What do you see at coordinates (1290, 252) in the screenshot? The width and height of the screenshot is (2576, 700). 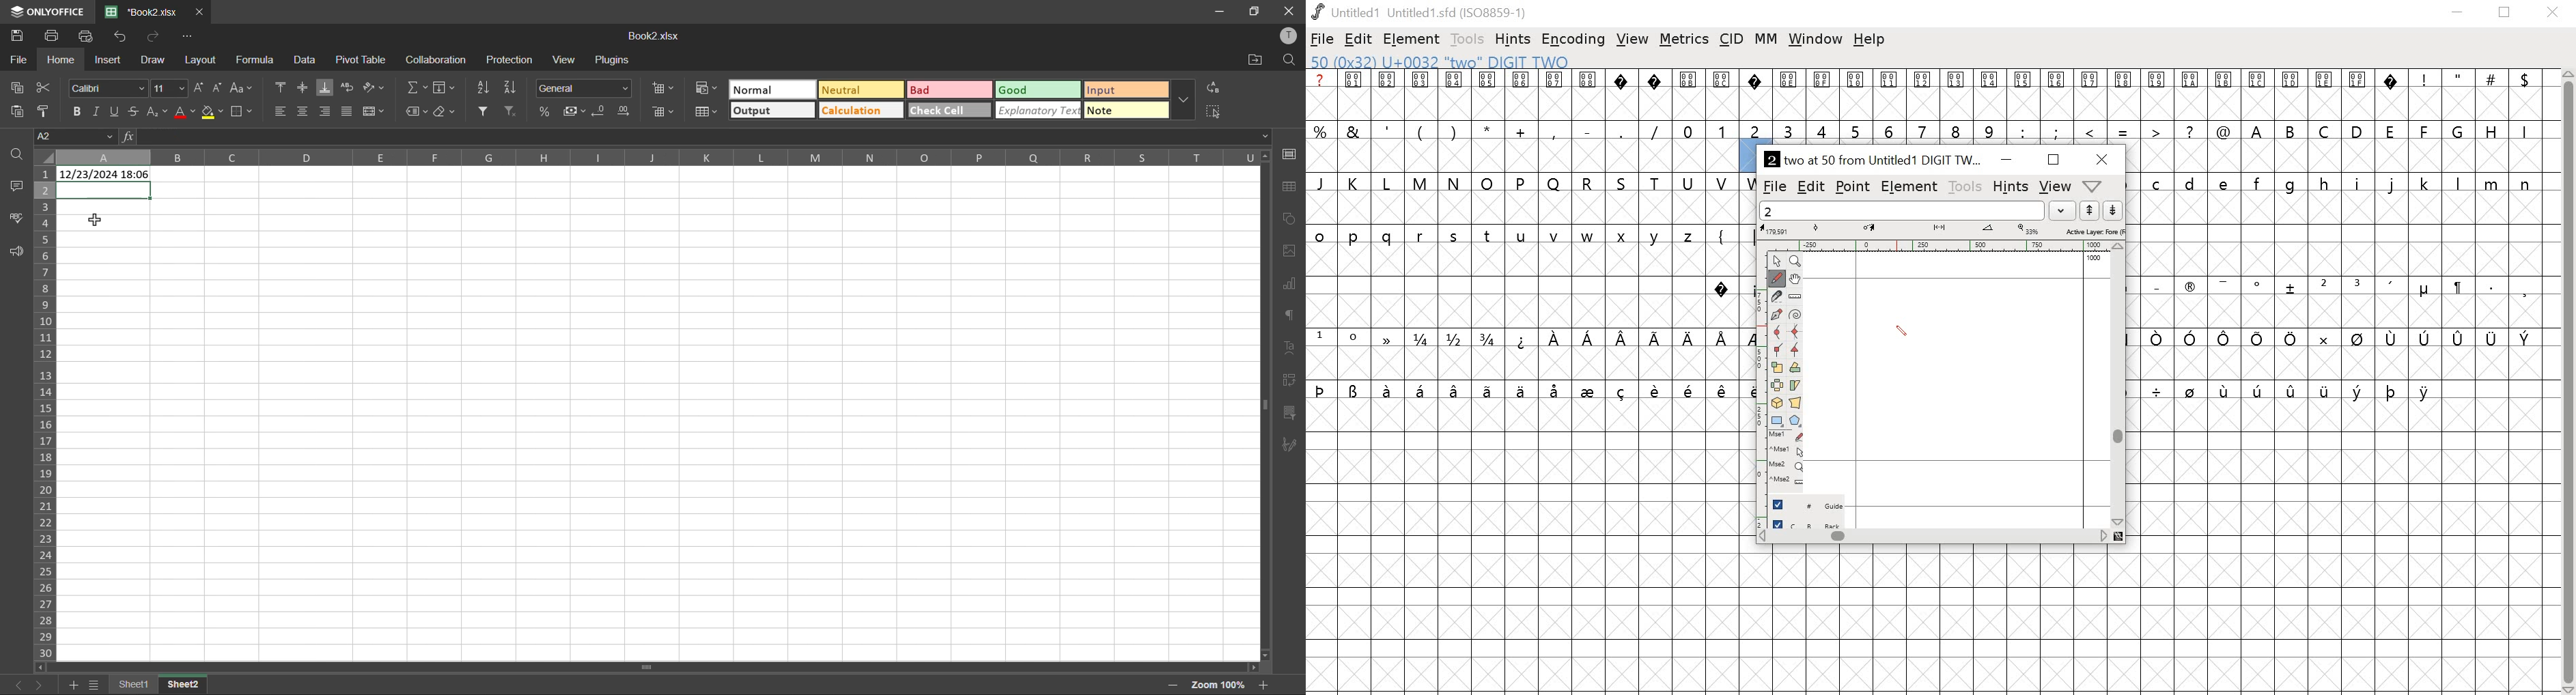 I see `images` at bounding box center [1290, 252].